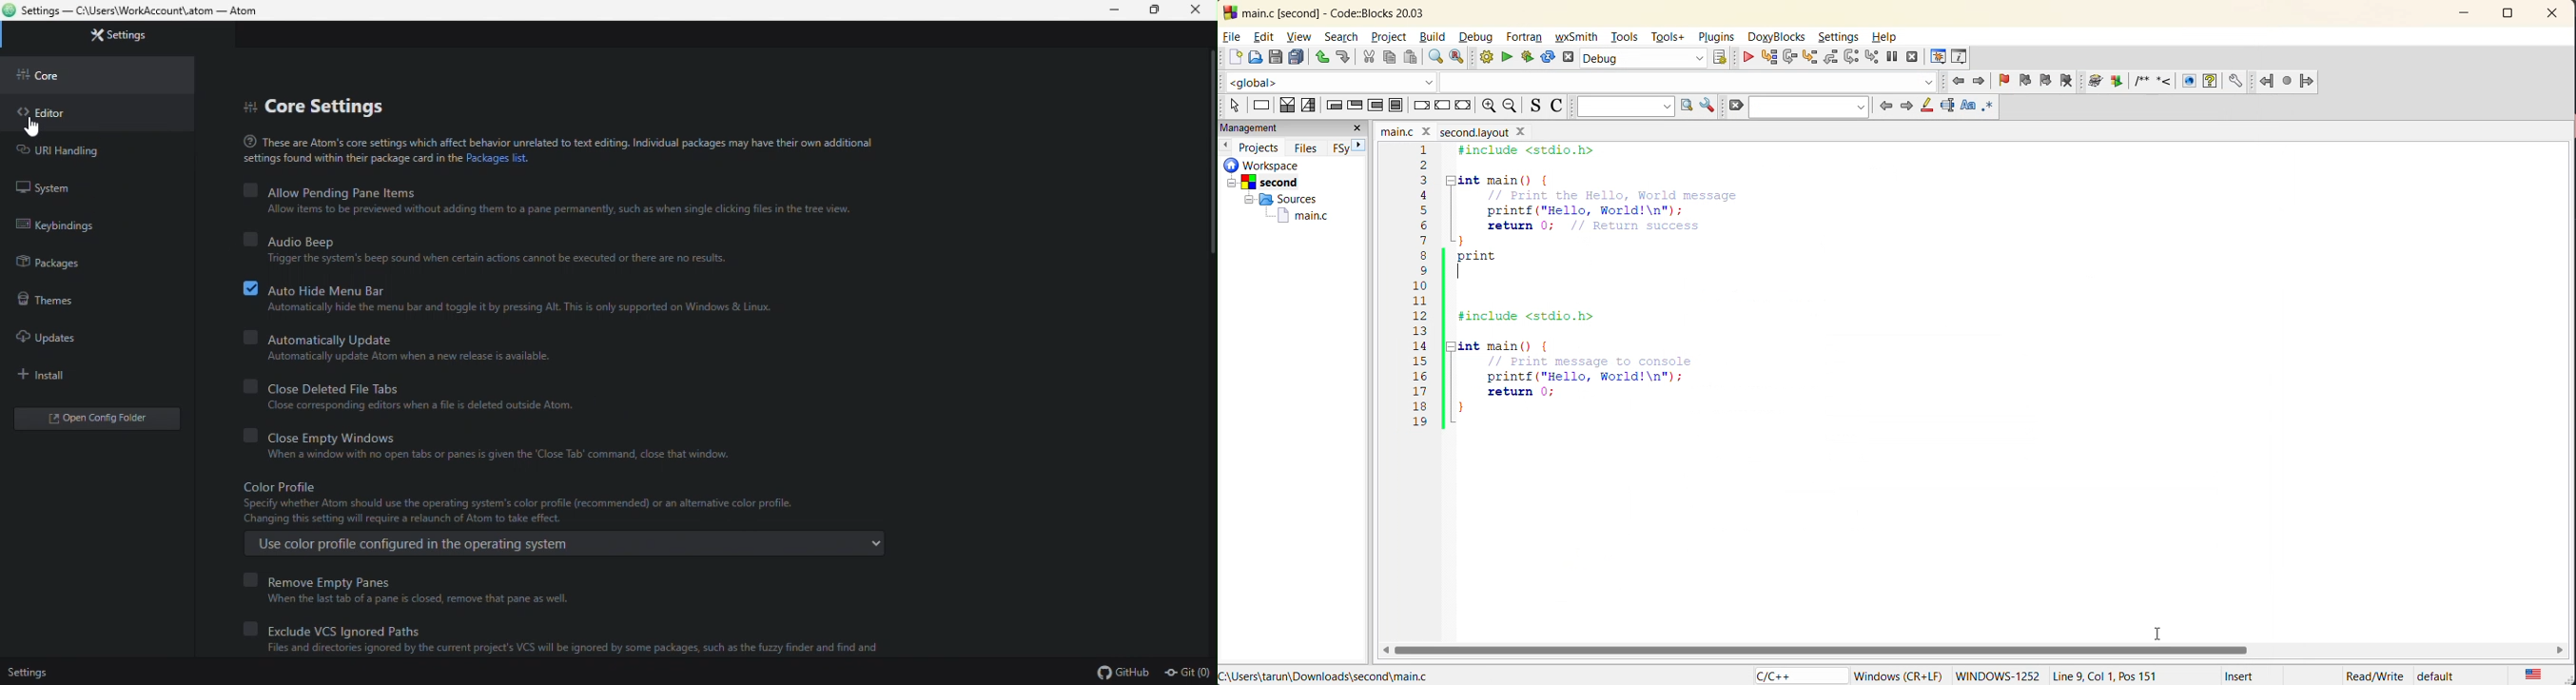 The width and height of the screenshot is (2576, 700). Describe the element at coordinates (1528, 58) in the screenshot. I see `build and run` at that location.